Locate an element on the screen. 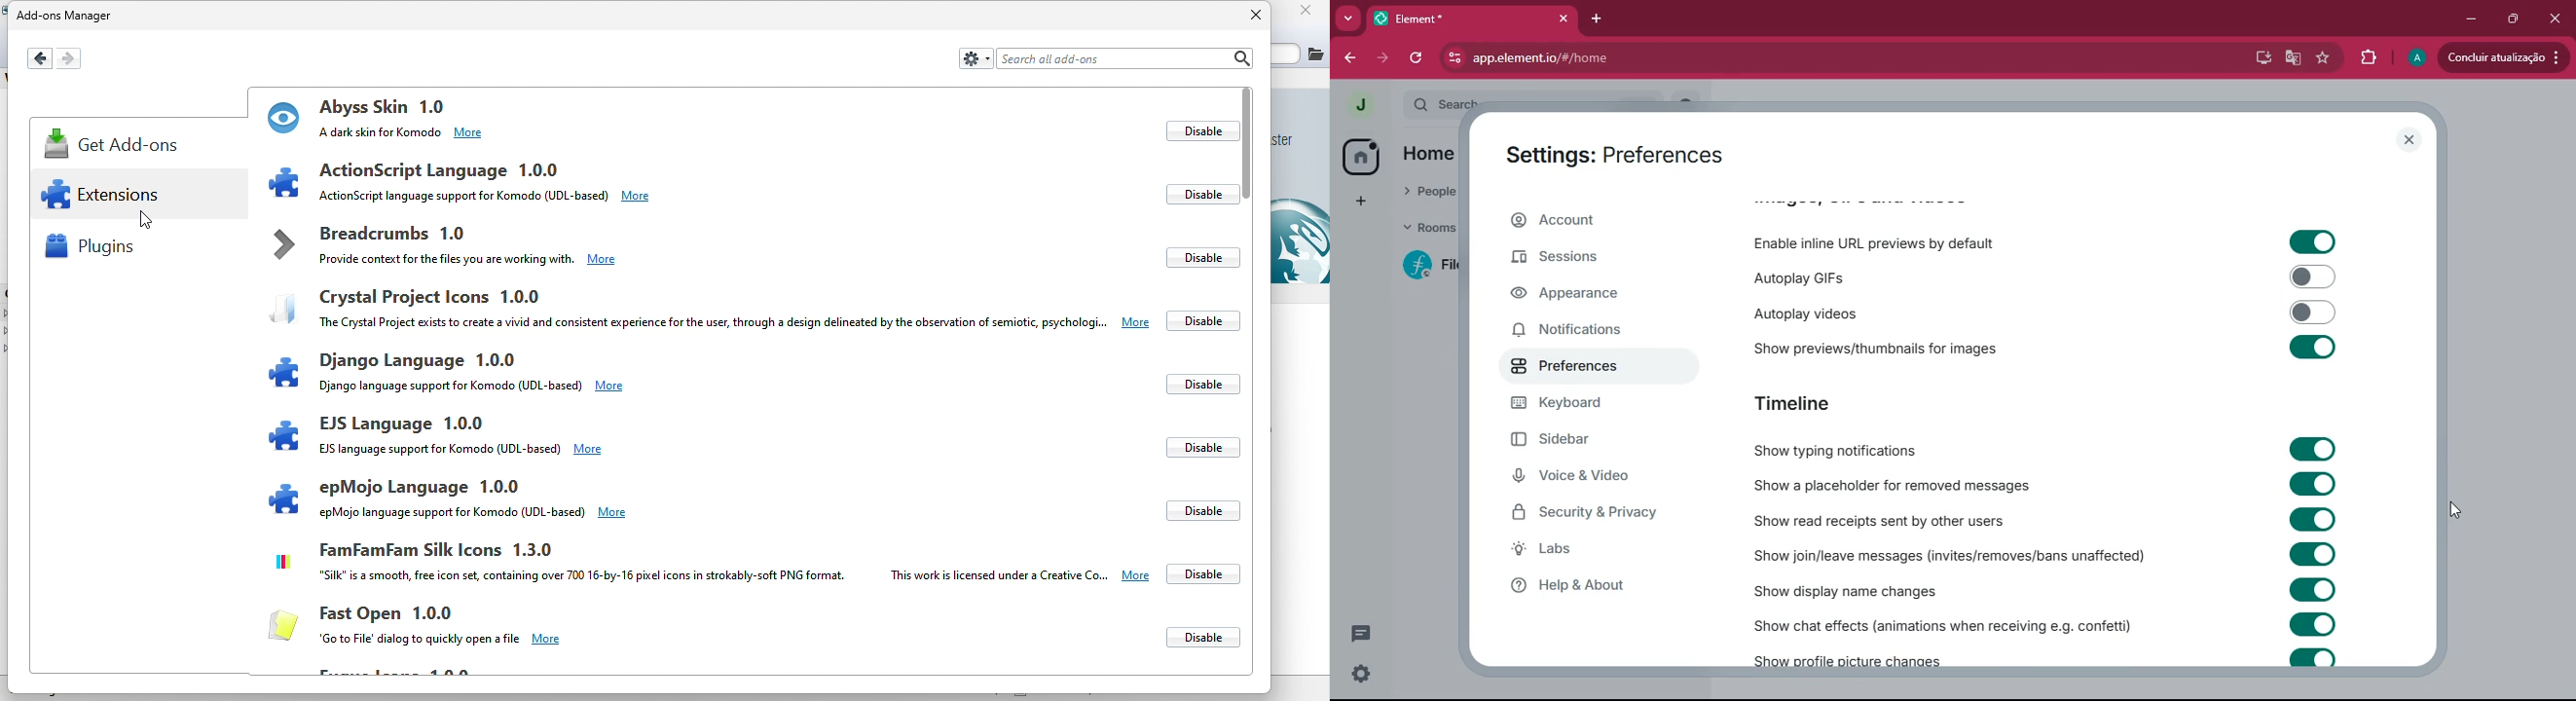  more is located at coordinates (1348, 19).